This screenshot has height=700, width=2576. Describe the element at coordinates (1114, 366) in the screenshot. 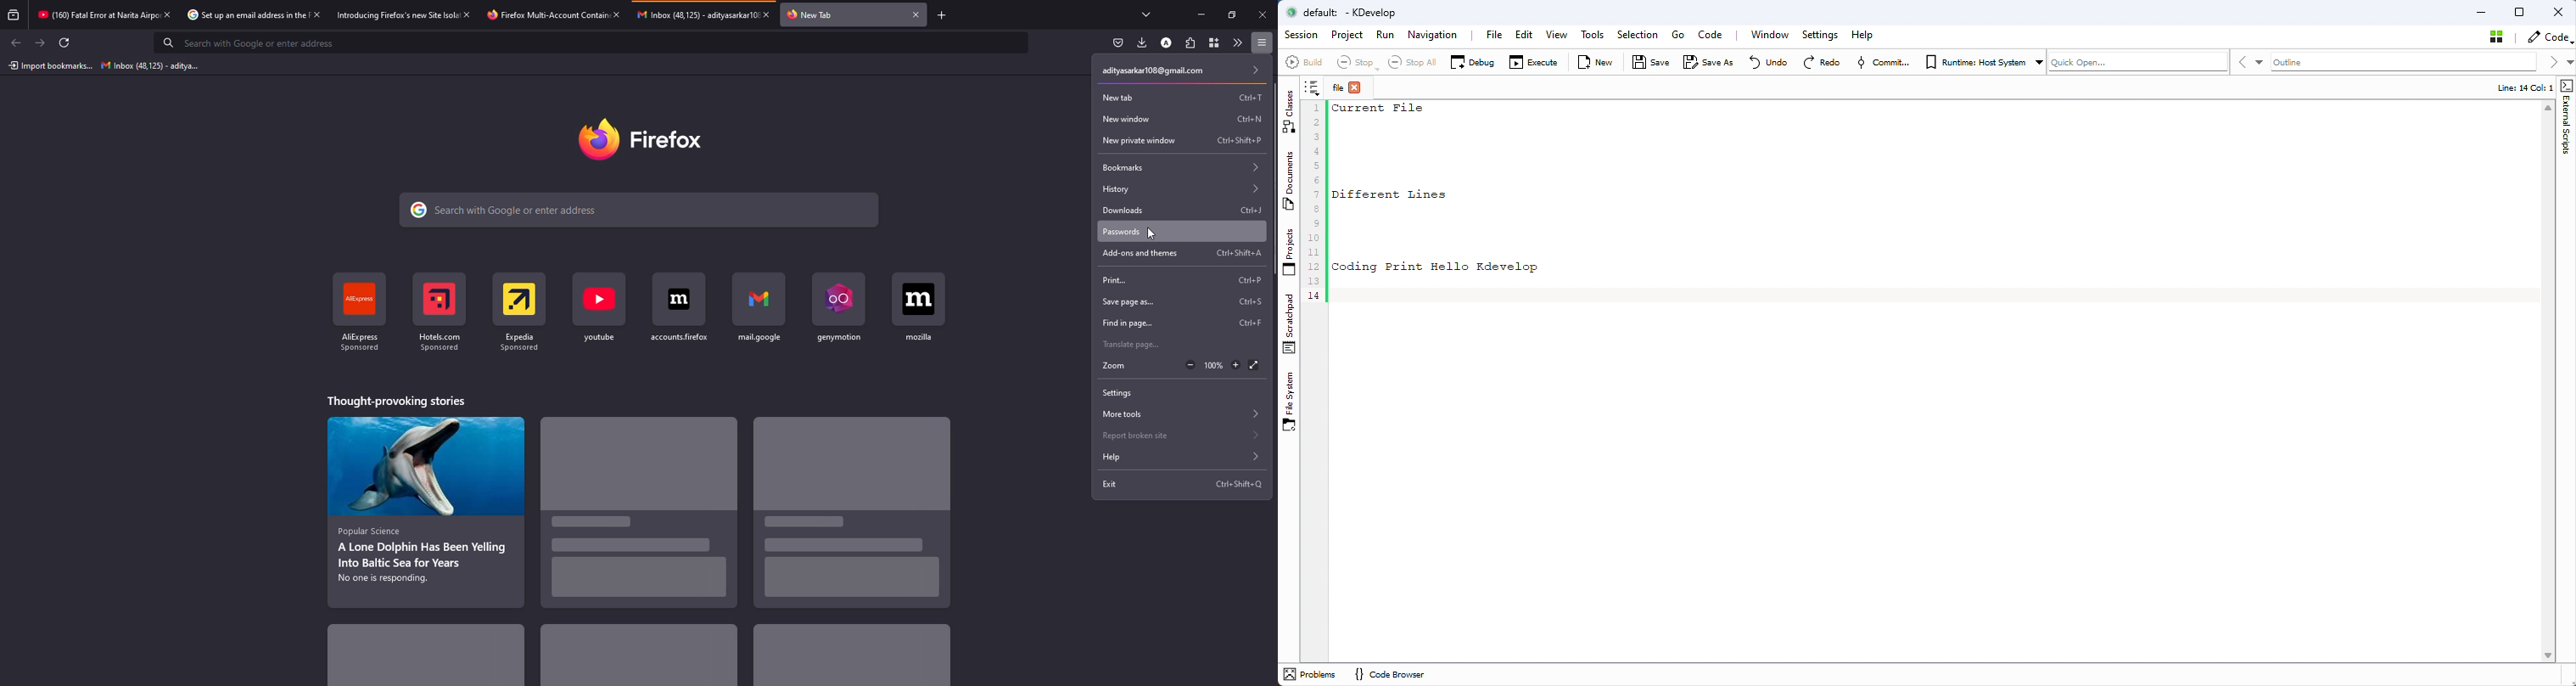

I see `zoom` at that location.